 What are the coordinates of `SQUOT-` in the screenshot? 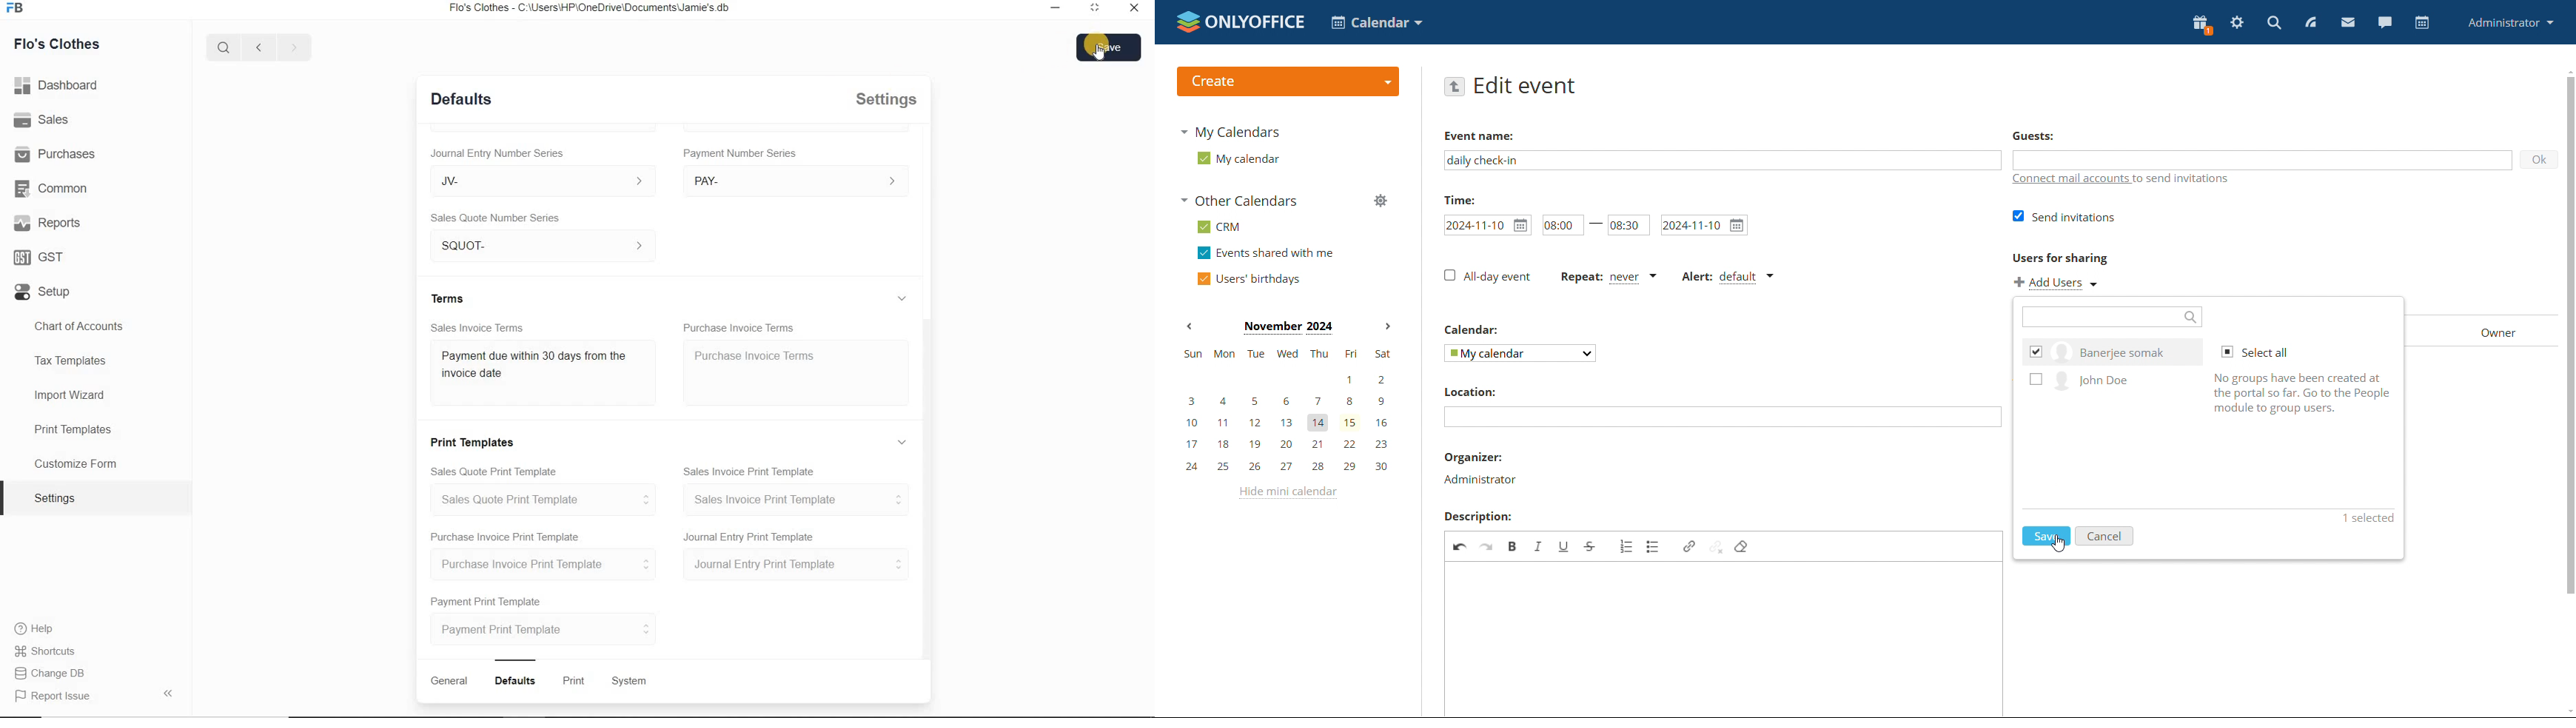 It's located at (543, 246).